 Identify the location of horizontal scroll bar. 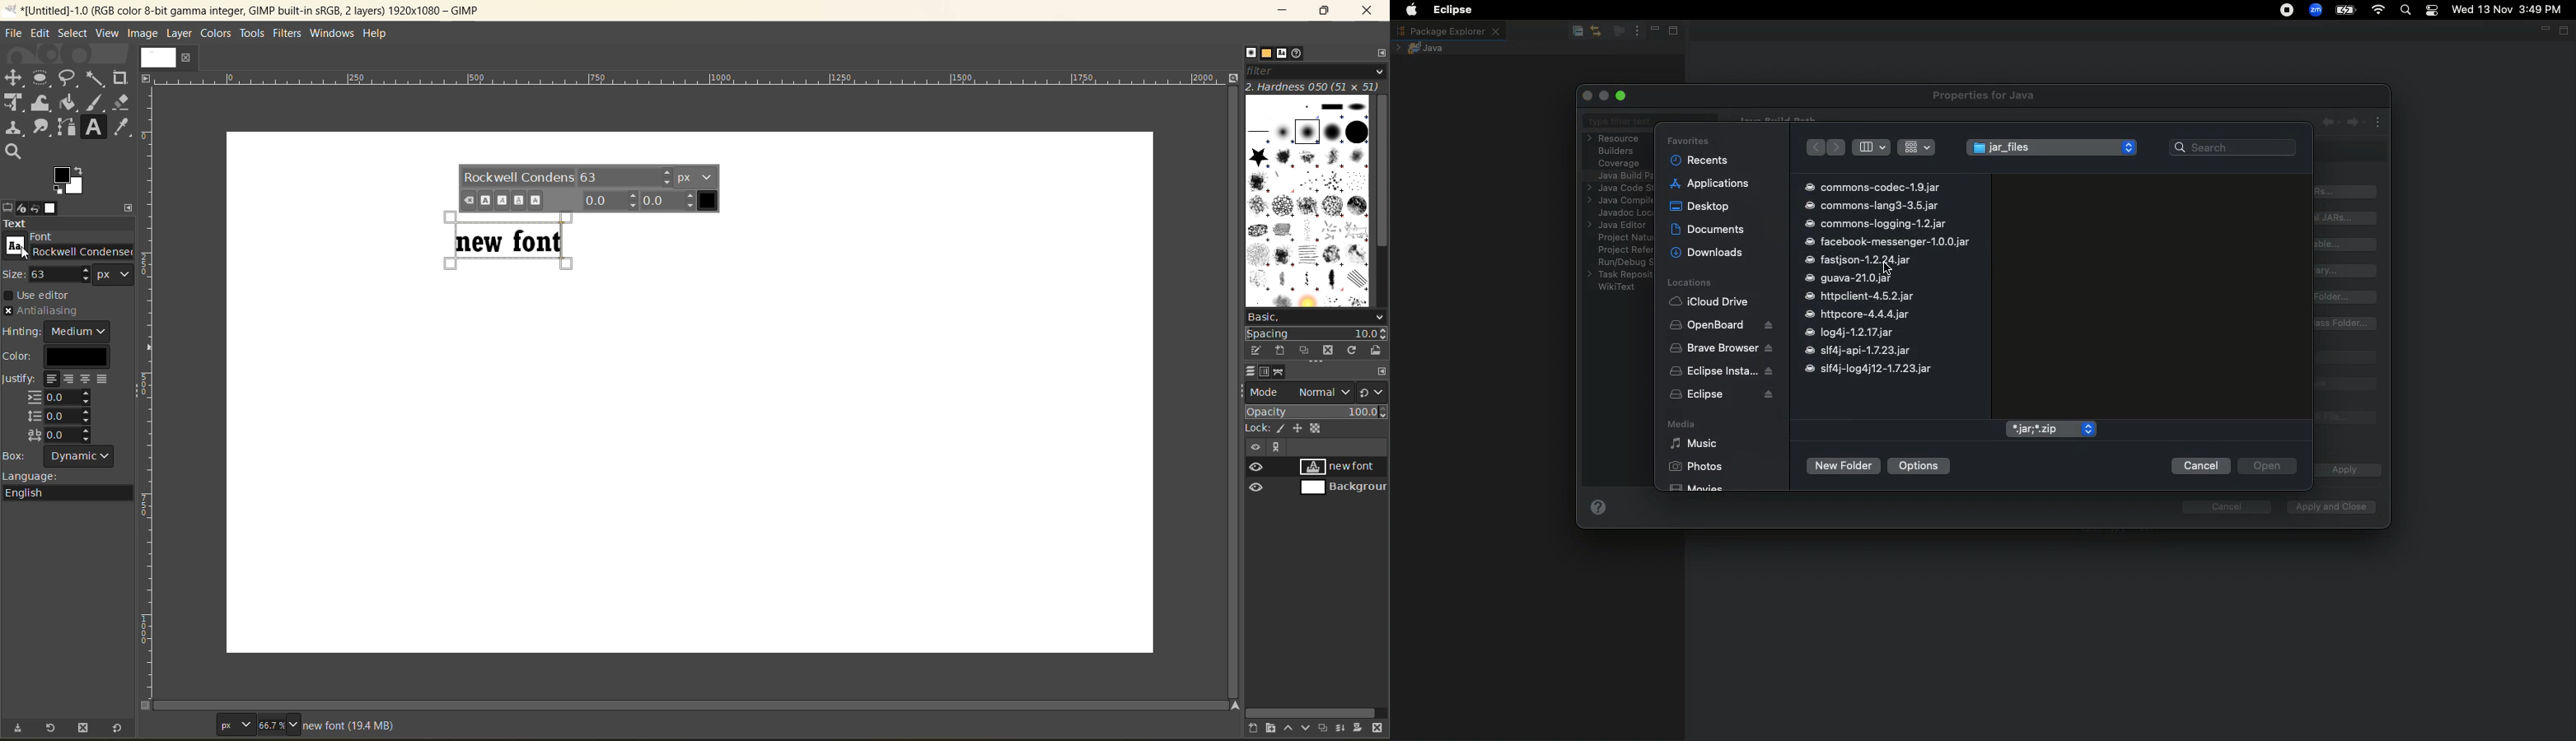
(1313, 713).